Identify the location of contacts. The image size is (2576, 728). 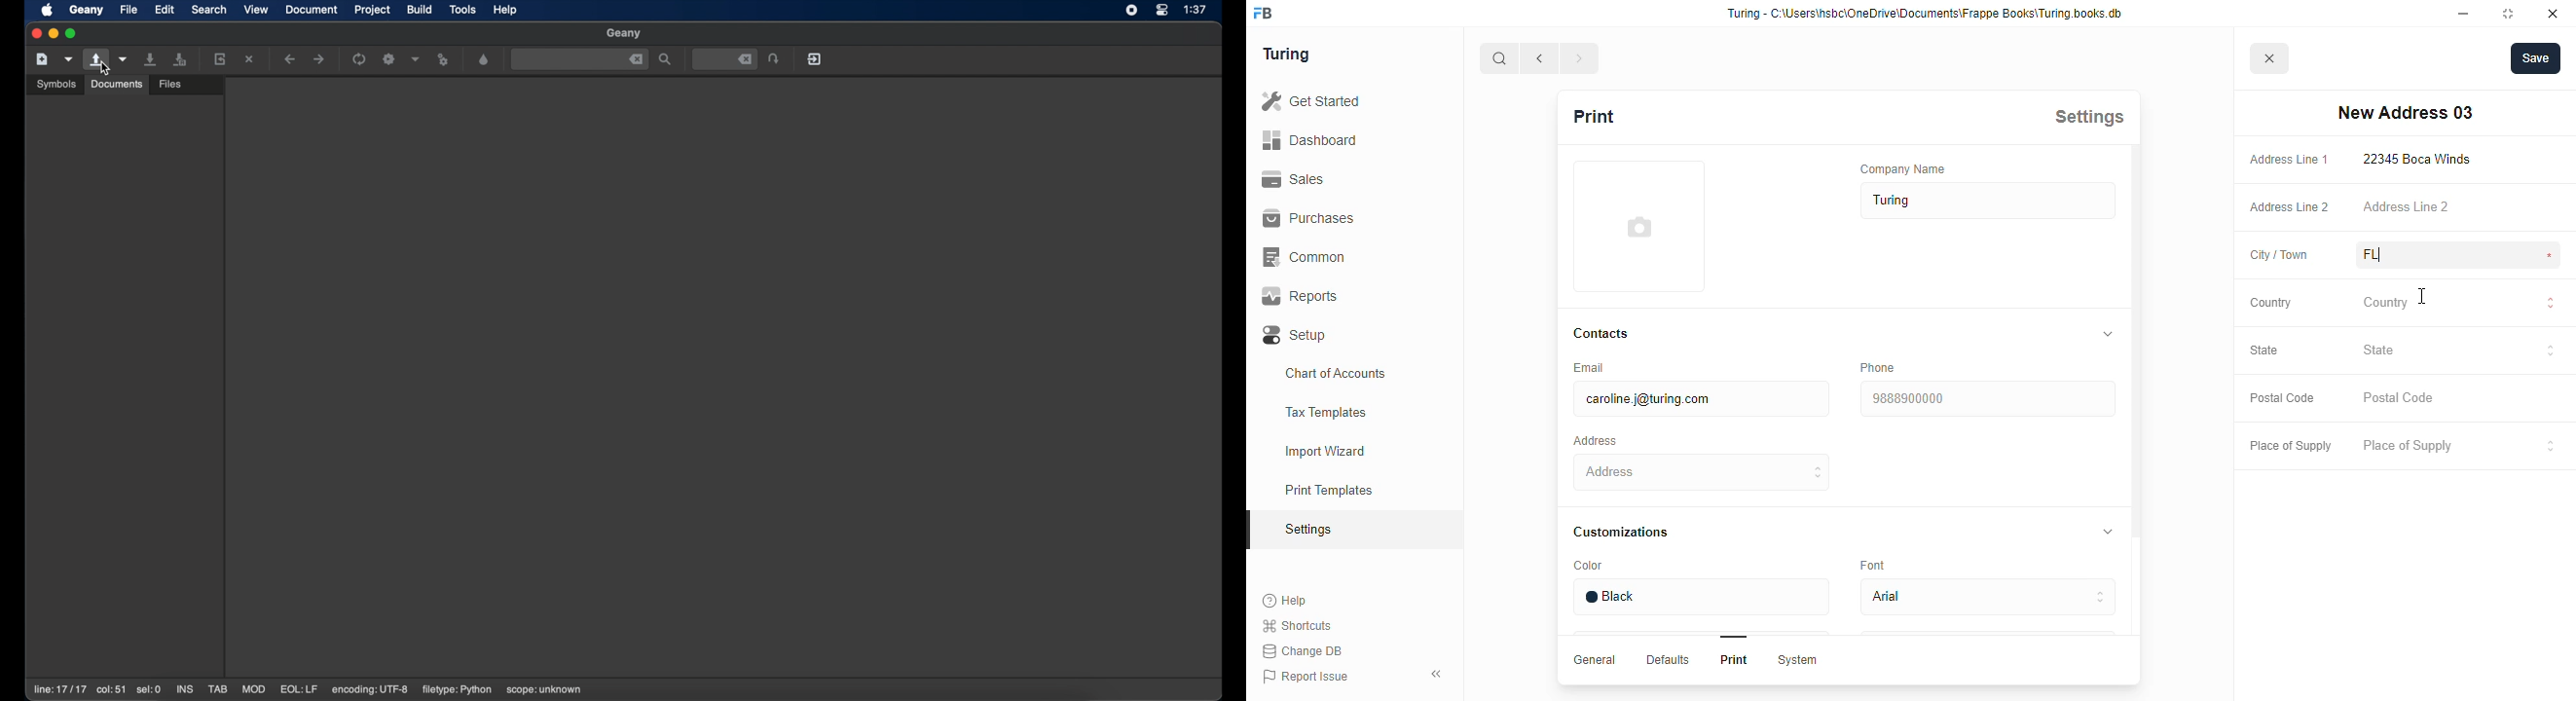
(1602, 334).